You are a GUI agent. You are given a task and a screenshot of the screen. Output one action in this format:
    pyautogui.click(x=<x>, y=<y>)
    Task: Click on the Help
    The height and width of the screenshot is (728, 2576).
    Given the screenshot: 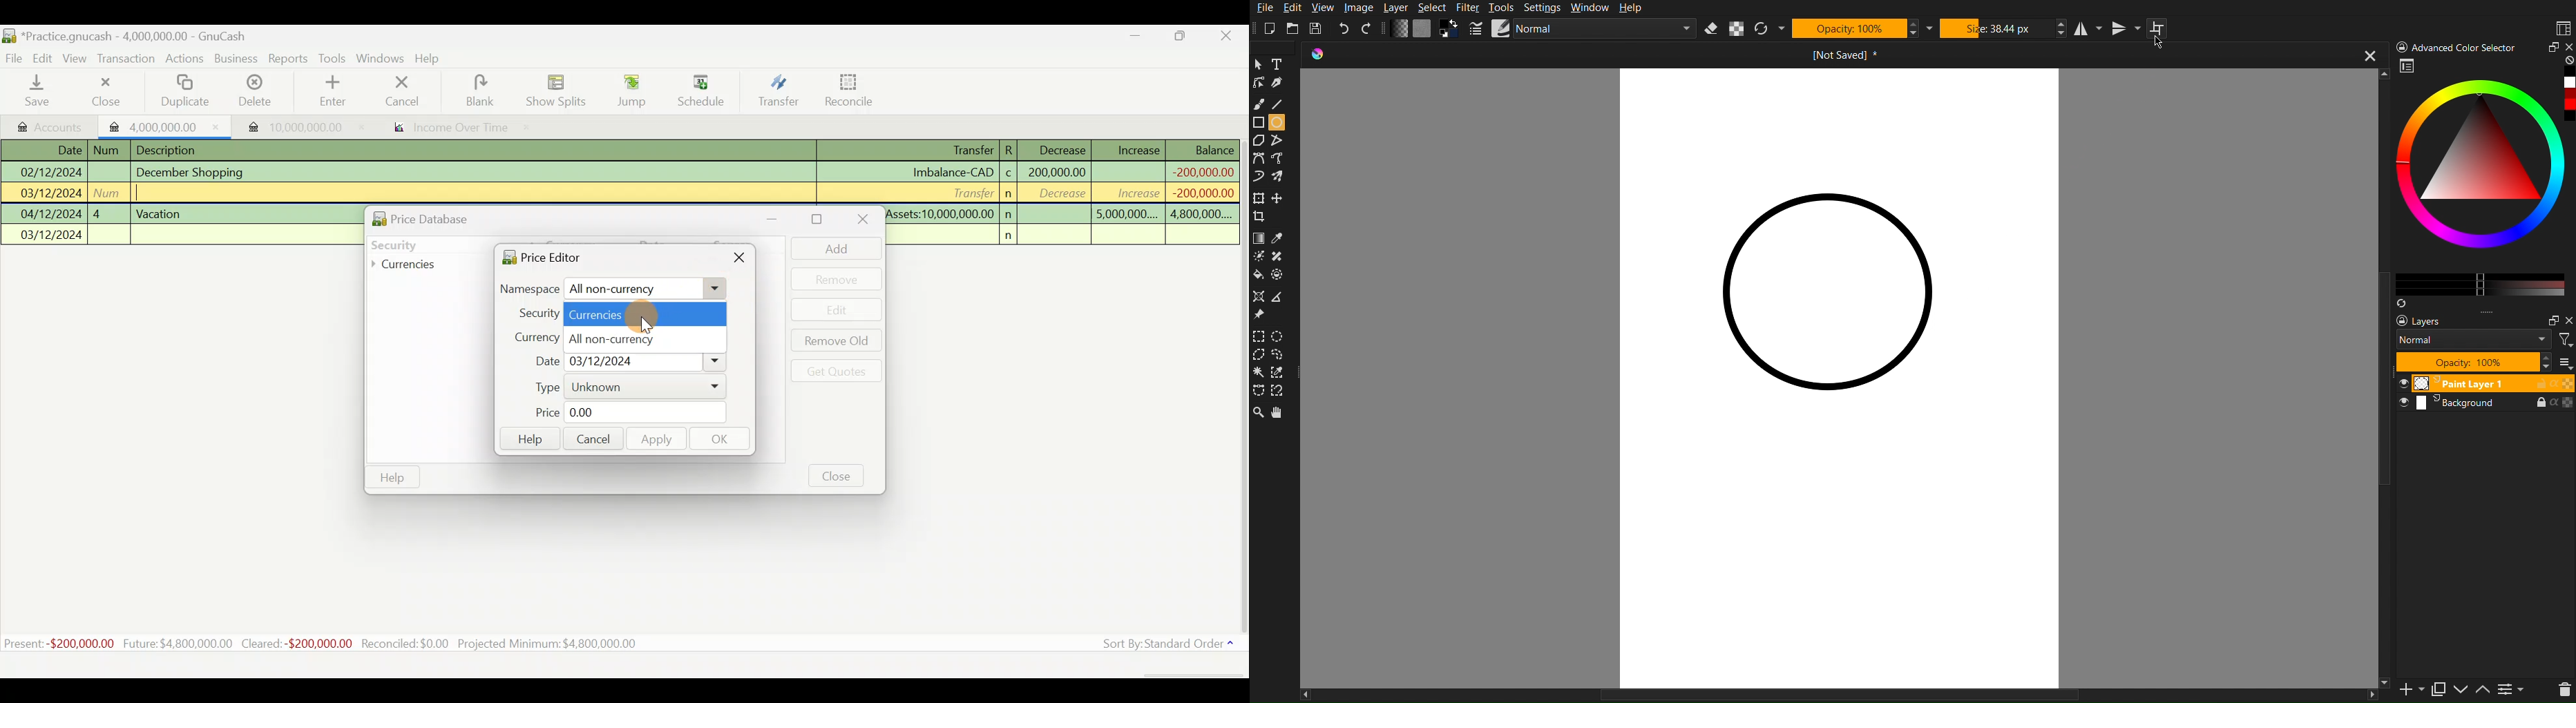 What is the action you would take?
    pyautogui.click(x=432, y=60)
    